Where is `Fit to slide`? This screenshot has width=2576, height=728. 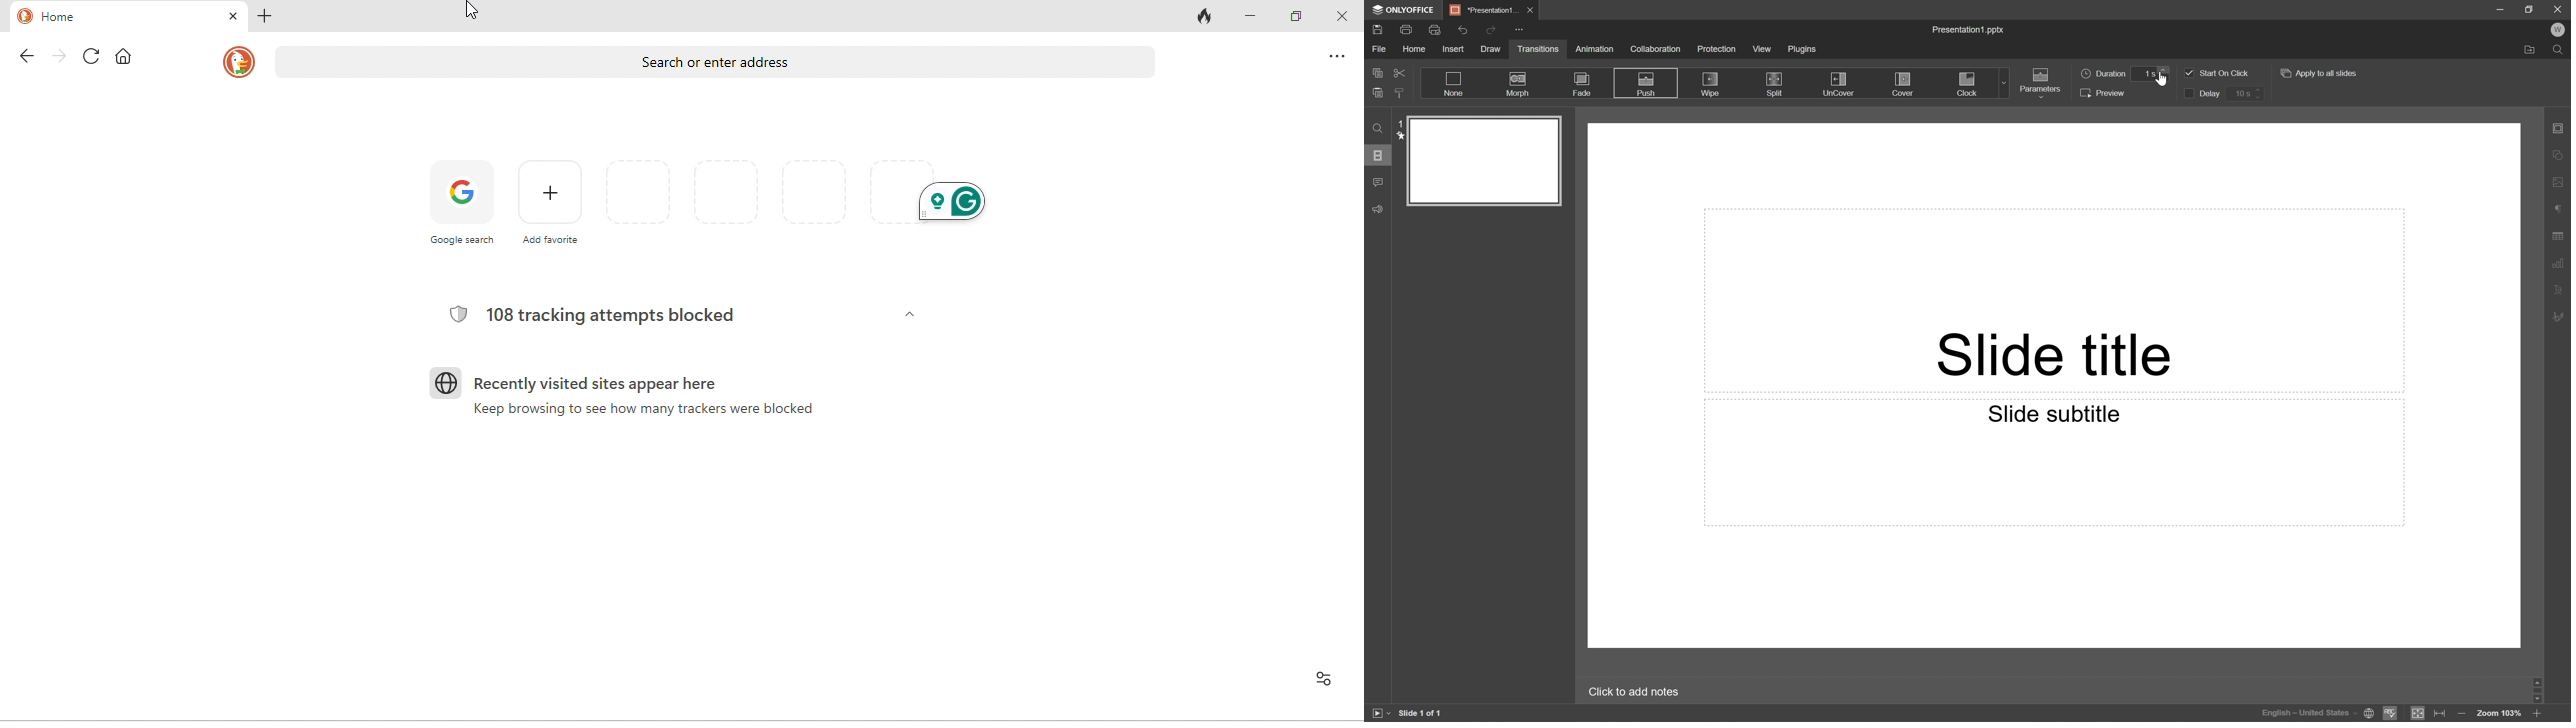 Fit to slide is located at coordinates (2420, 714).